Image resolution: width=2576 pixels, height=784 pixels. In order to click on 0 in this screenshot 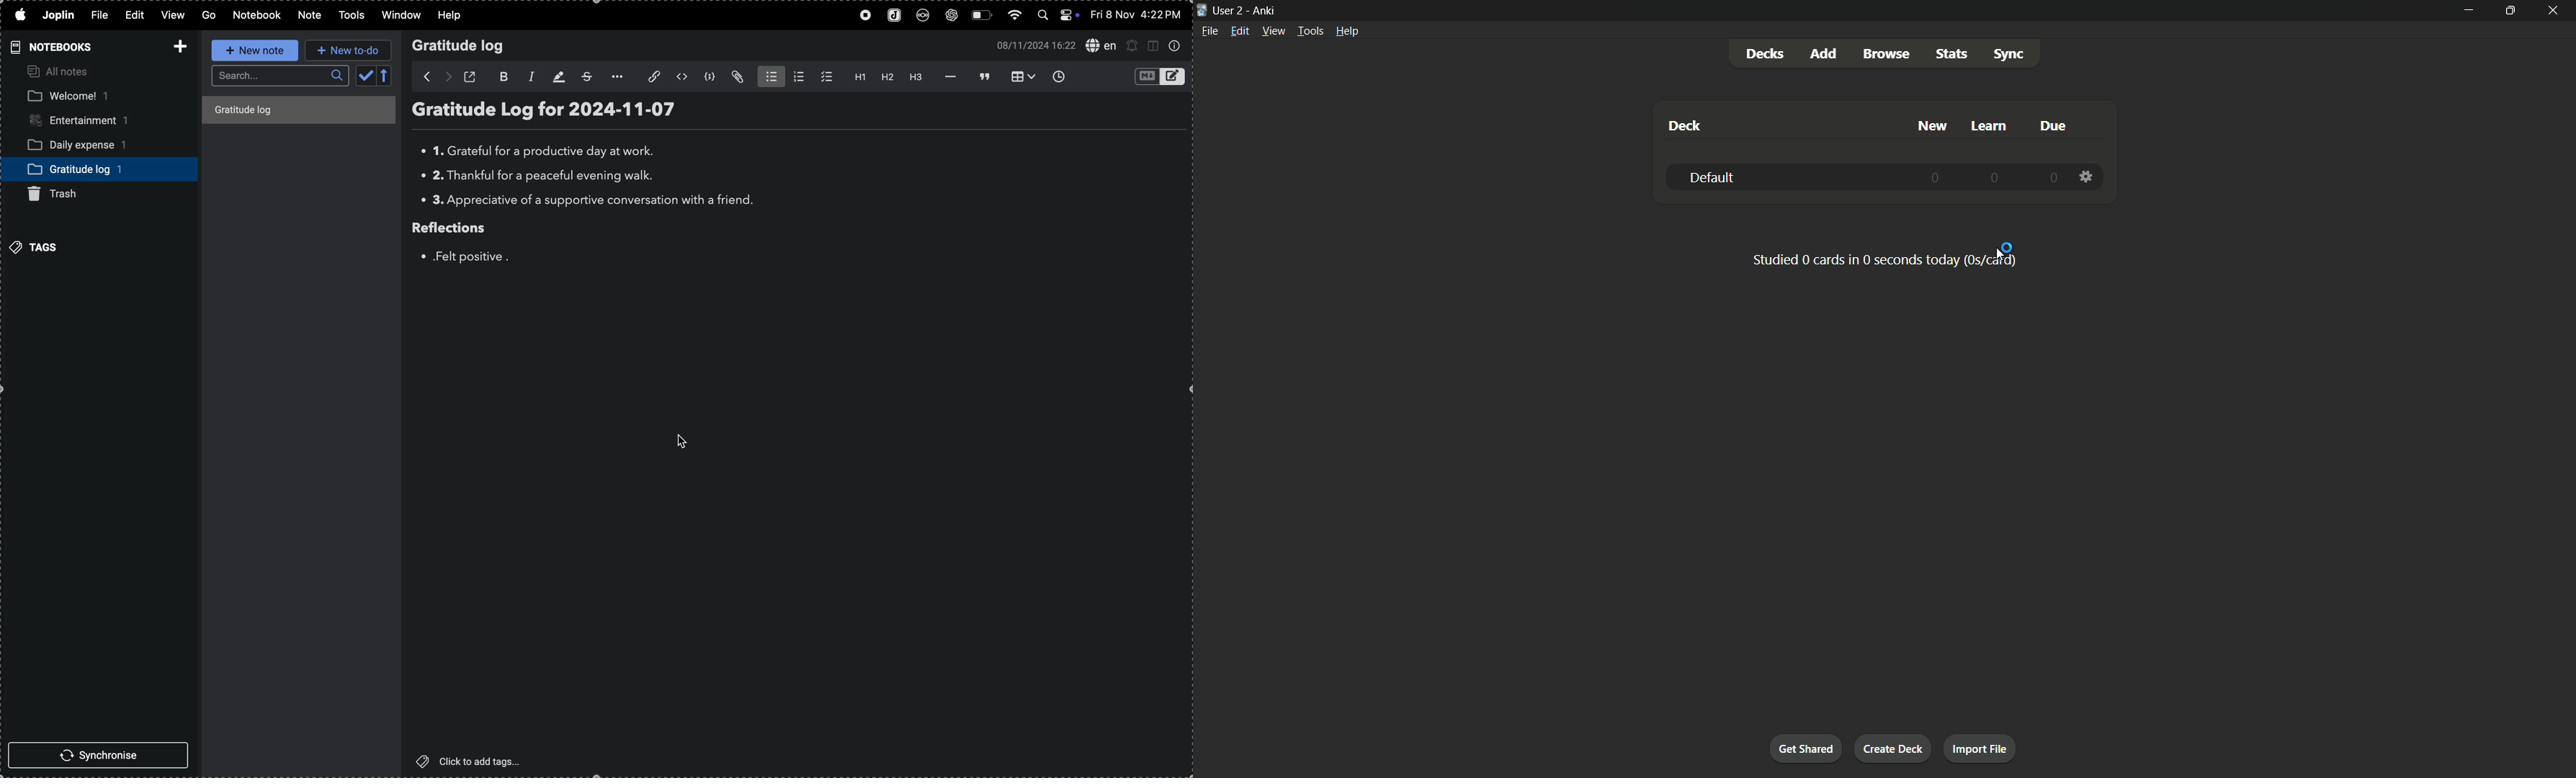, I will do `click(2050, 176)`.